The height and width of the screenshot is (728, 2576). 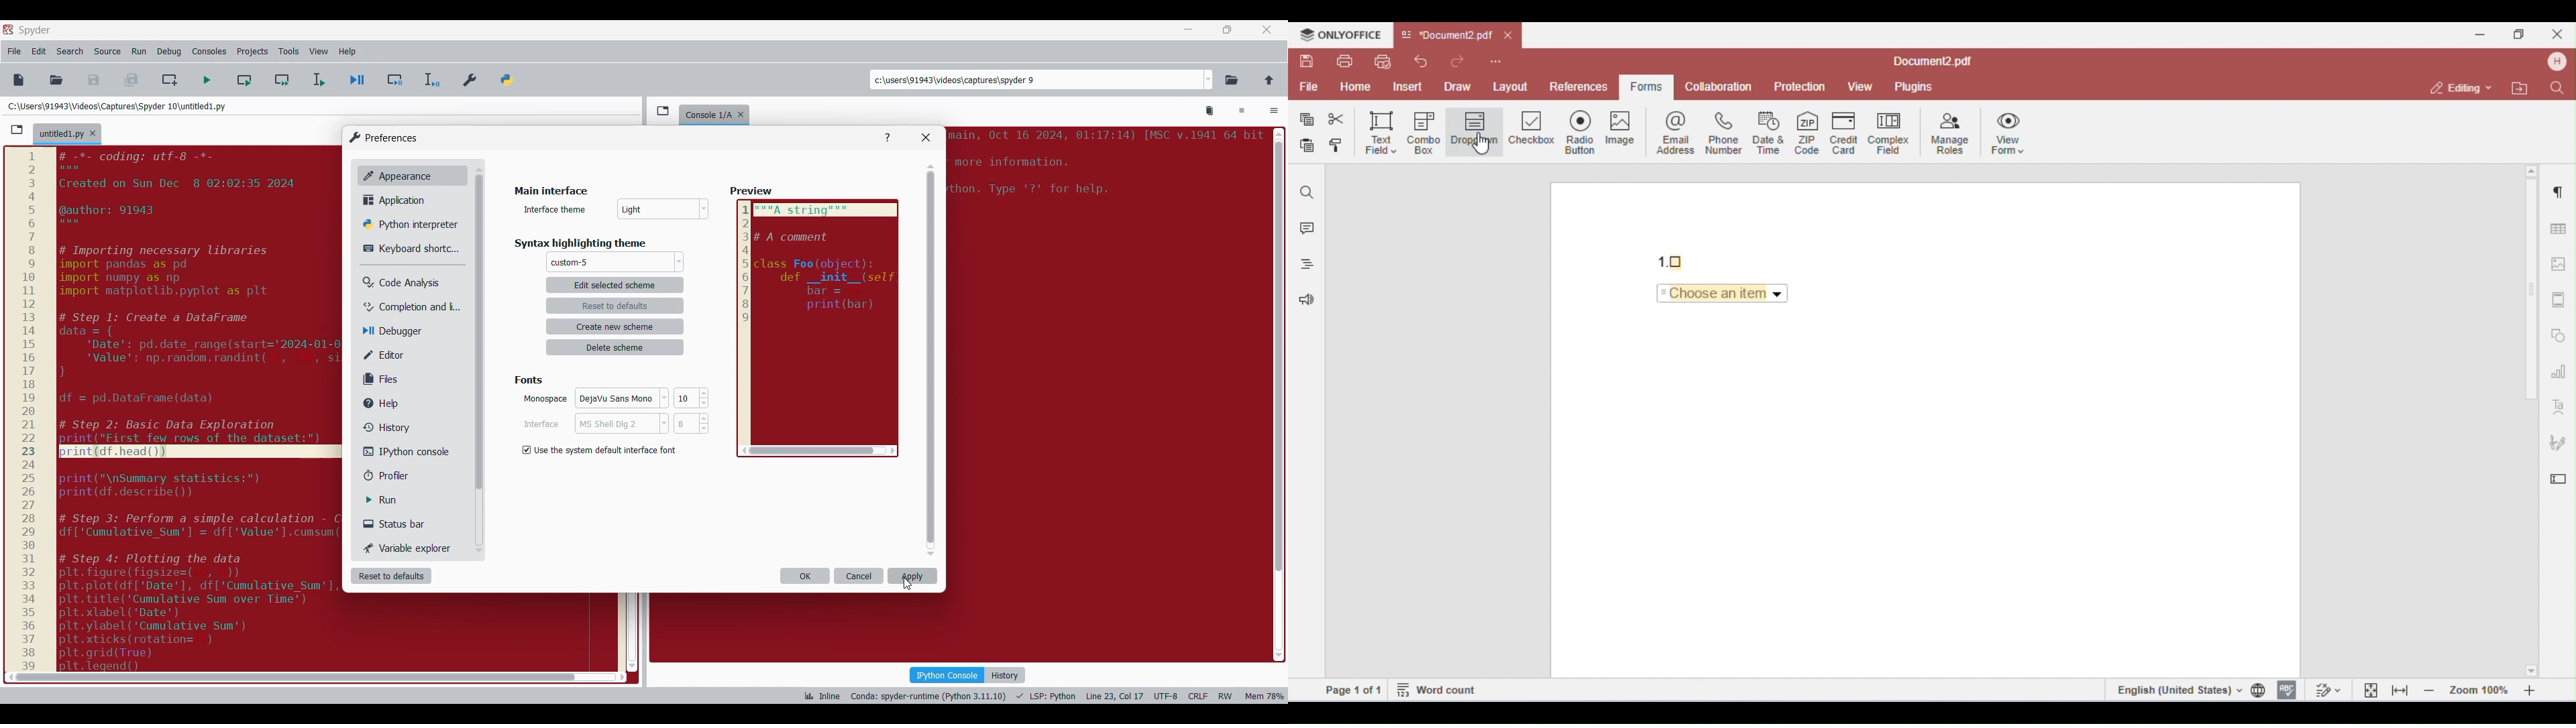 I want to click on , so click(x=478, y=336).